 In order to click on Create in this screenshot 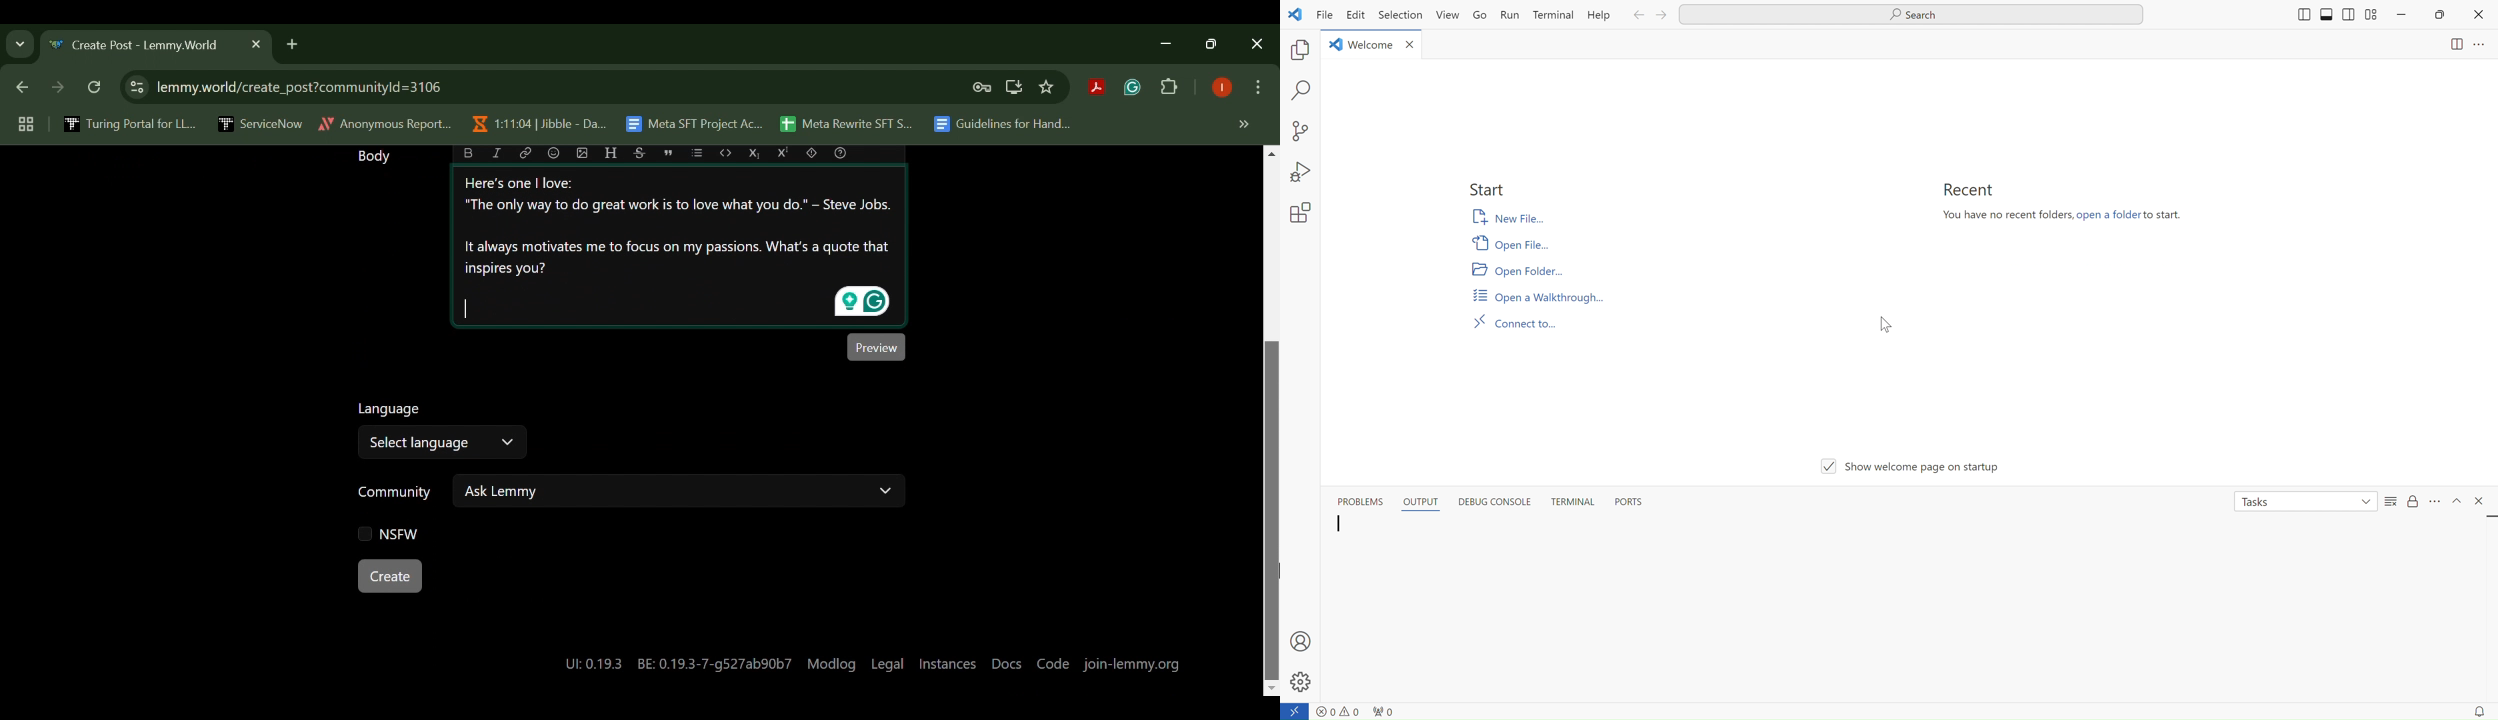, I will do `click(389, 577)`.